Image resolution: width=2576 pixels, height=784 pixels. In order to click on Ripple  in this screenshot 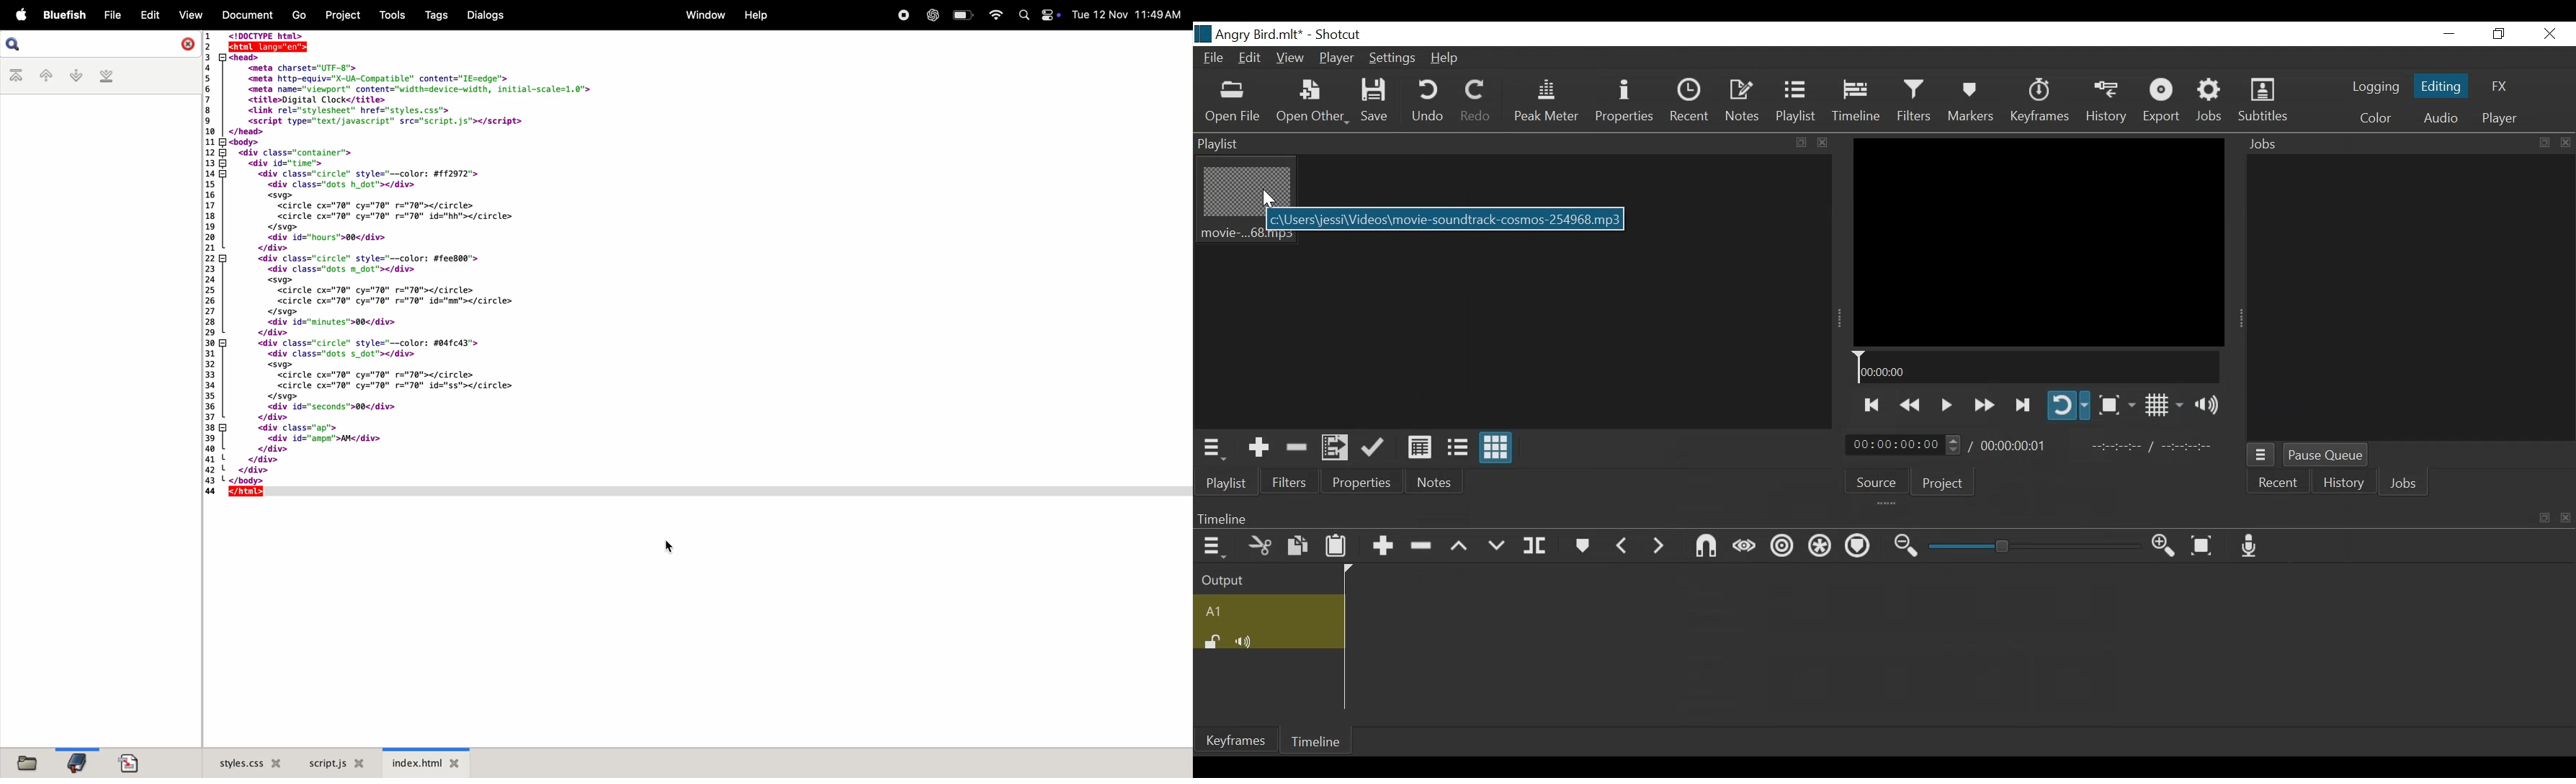, I will do `click(1780, 547)`.